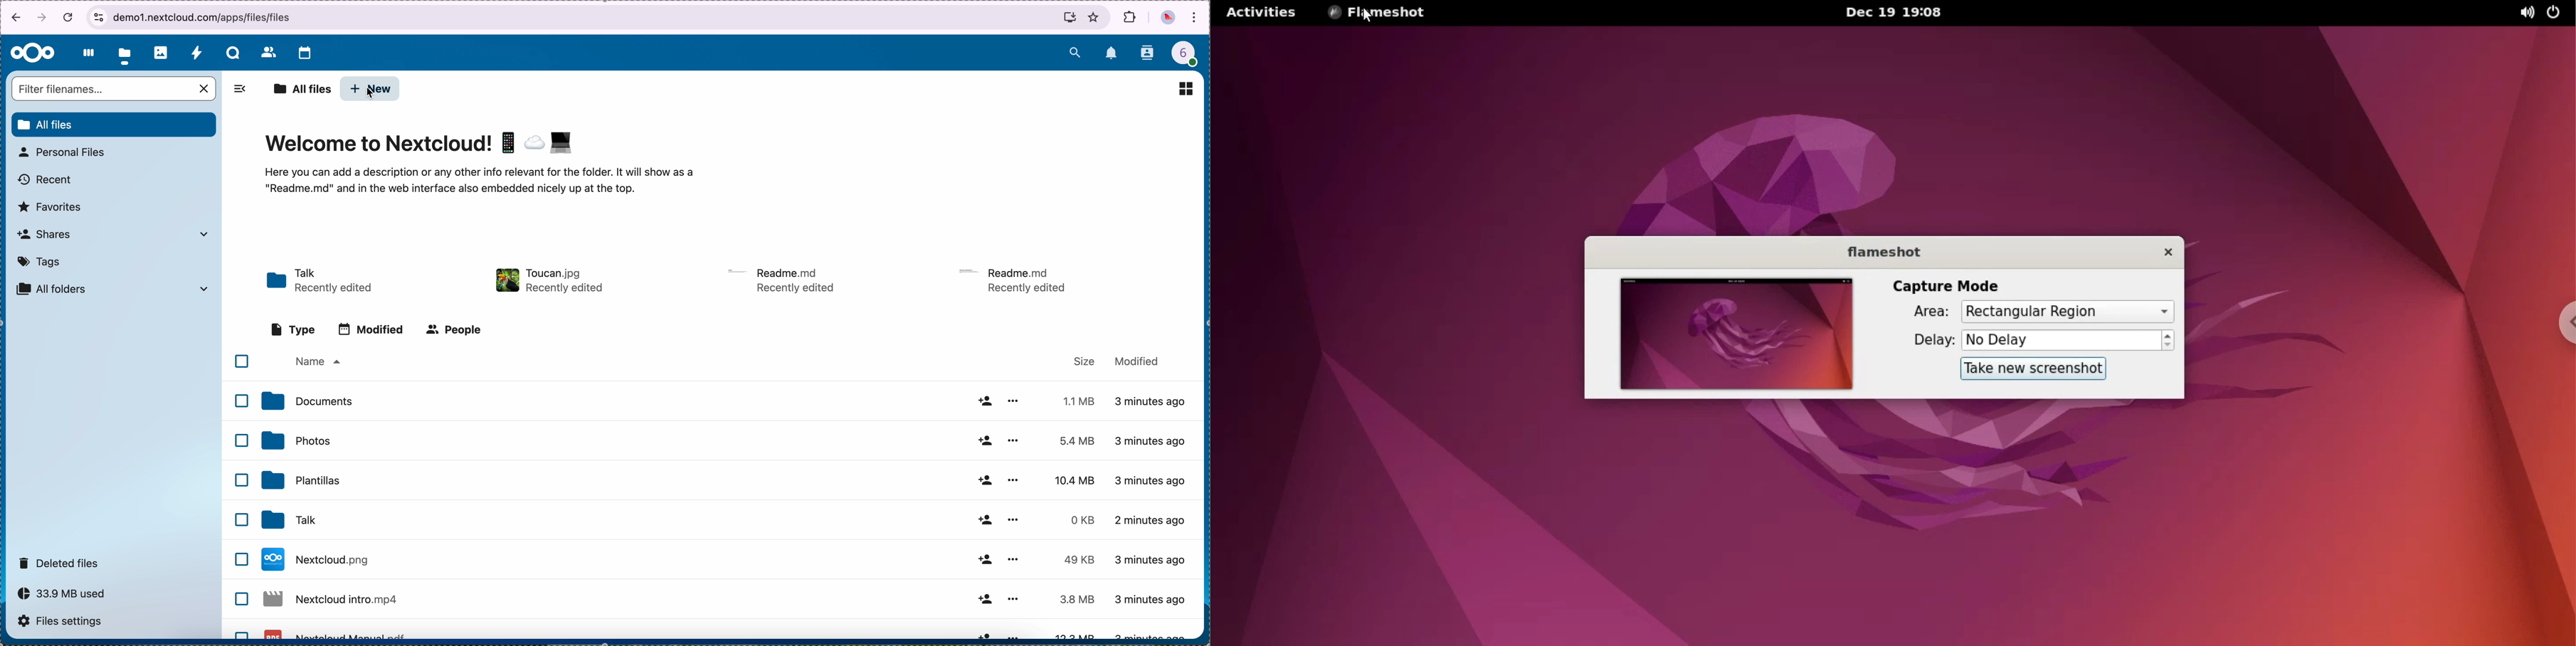 The height and width of the screenshot is (672, 2576). Describe the element at coordinates (1195, 18) in the screenshot. I see `customize and control Google Chrome` at that location.